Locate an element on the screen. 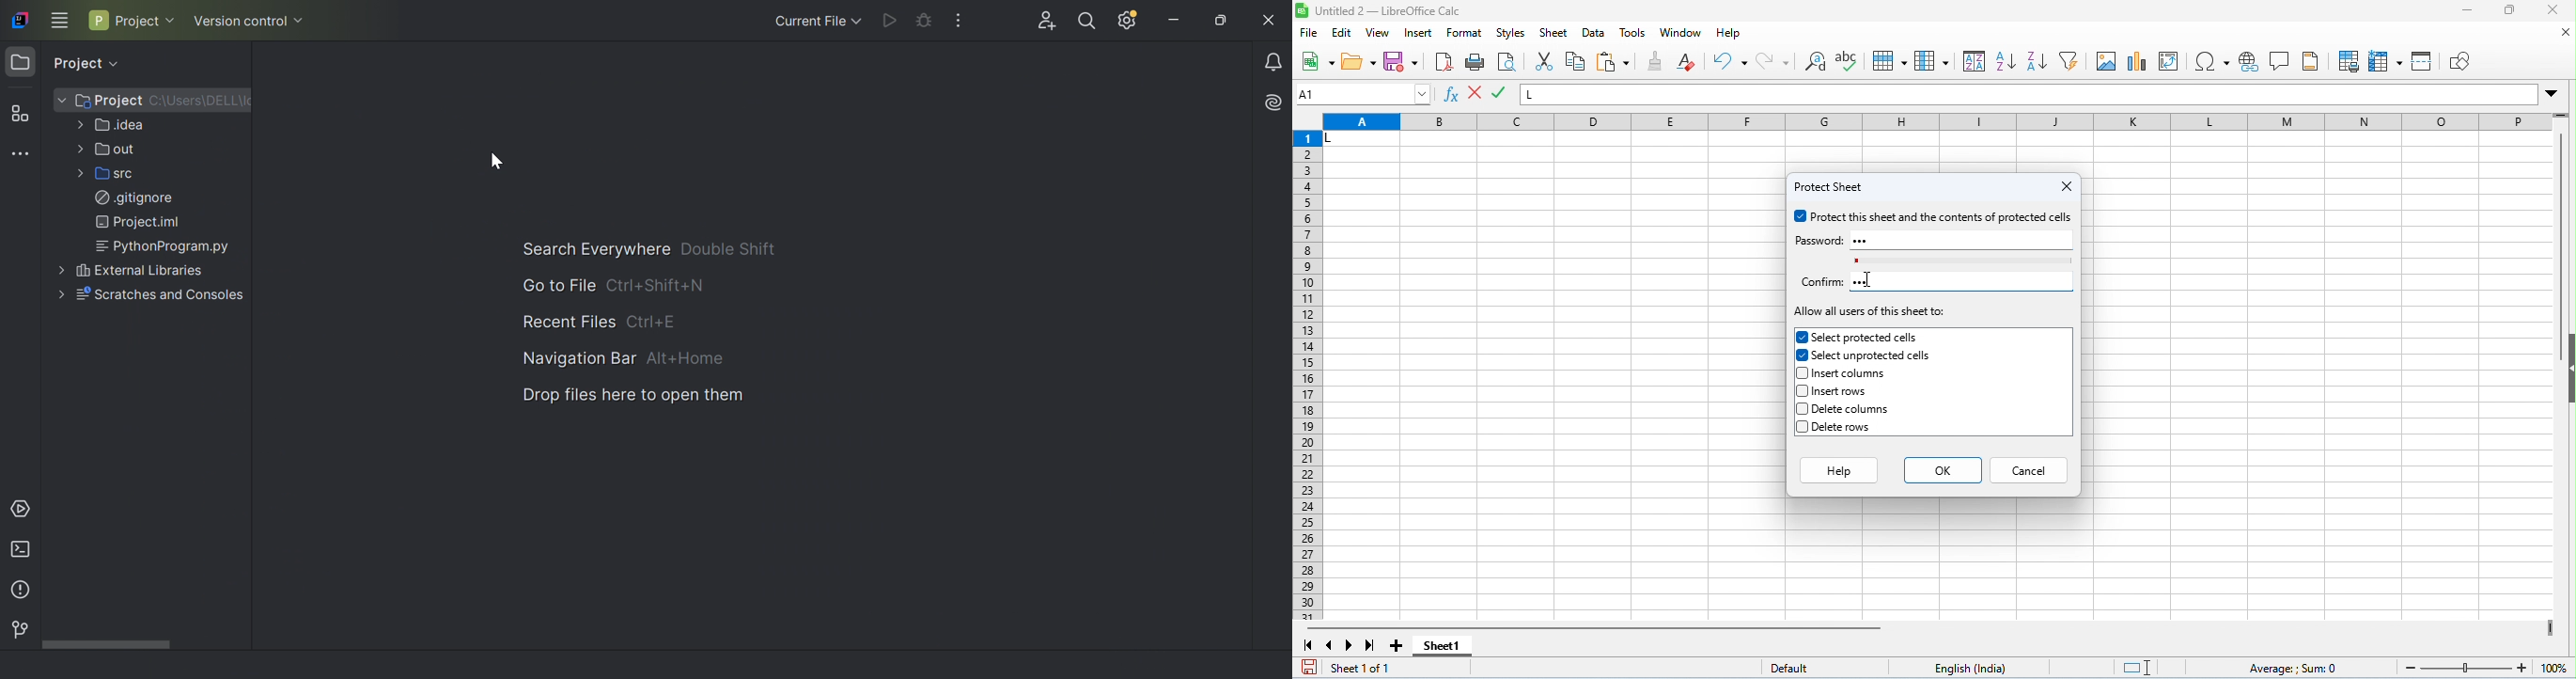  Scroll bar is located at coordinates (109, 646).